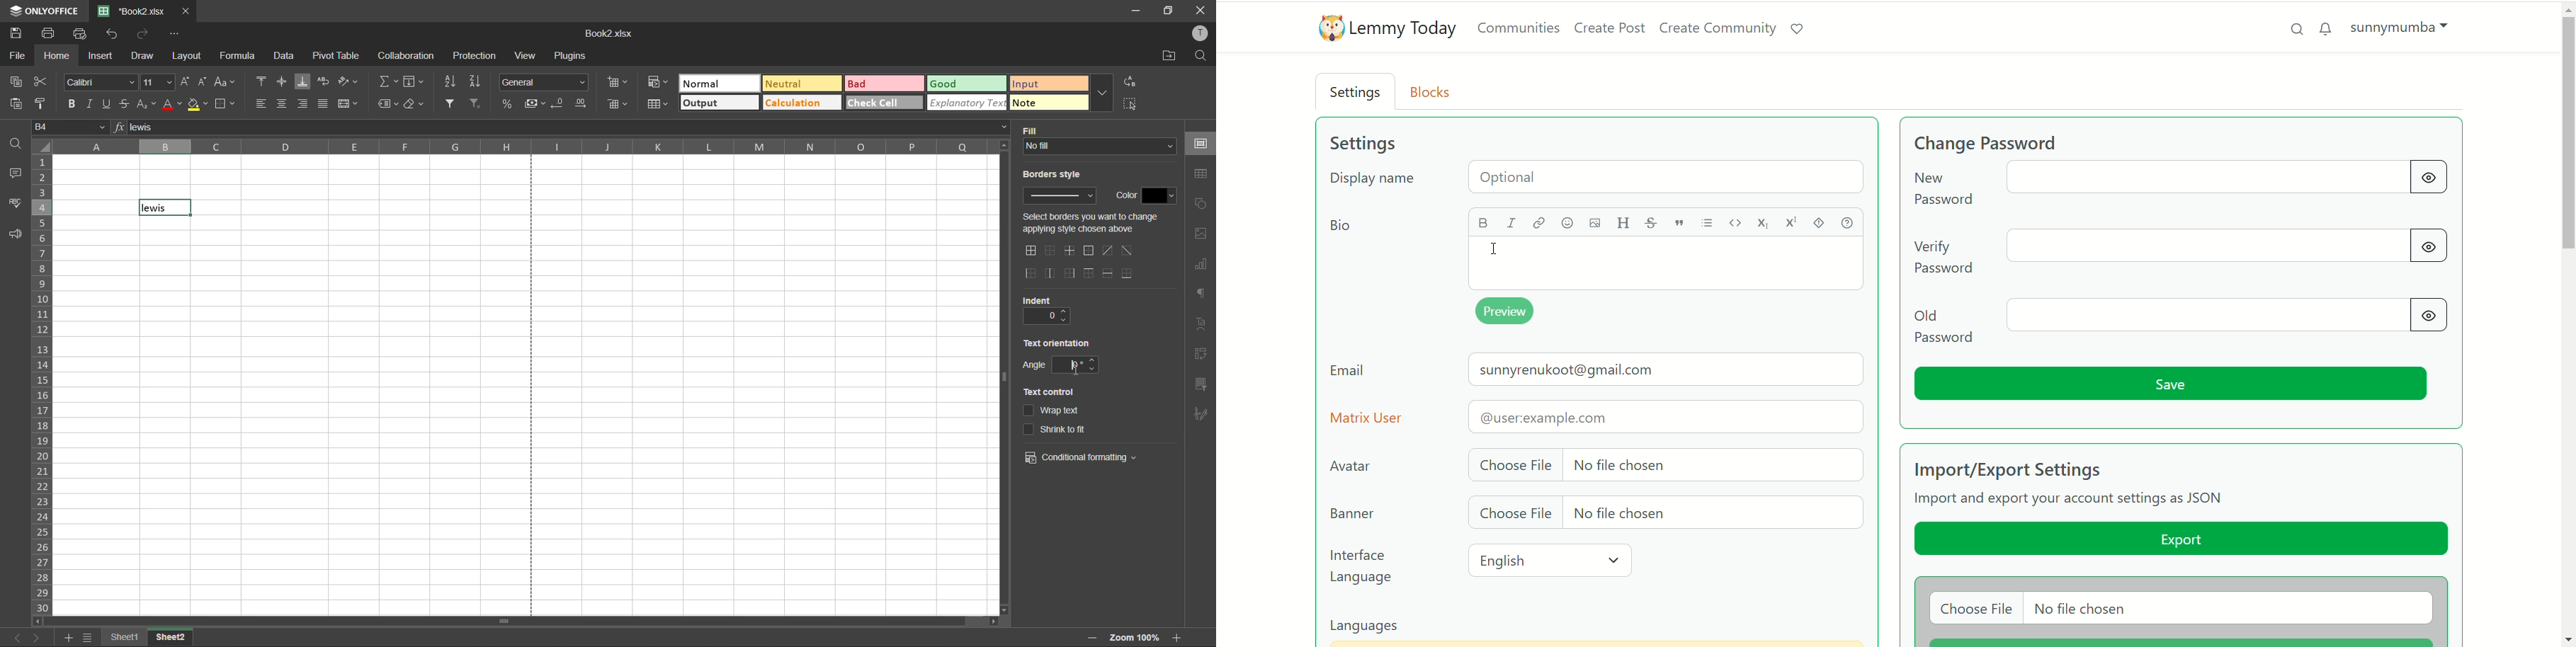 This screenshot has width=2576, height=672. I want to click on insert cells, so click(620, 84).